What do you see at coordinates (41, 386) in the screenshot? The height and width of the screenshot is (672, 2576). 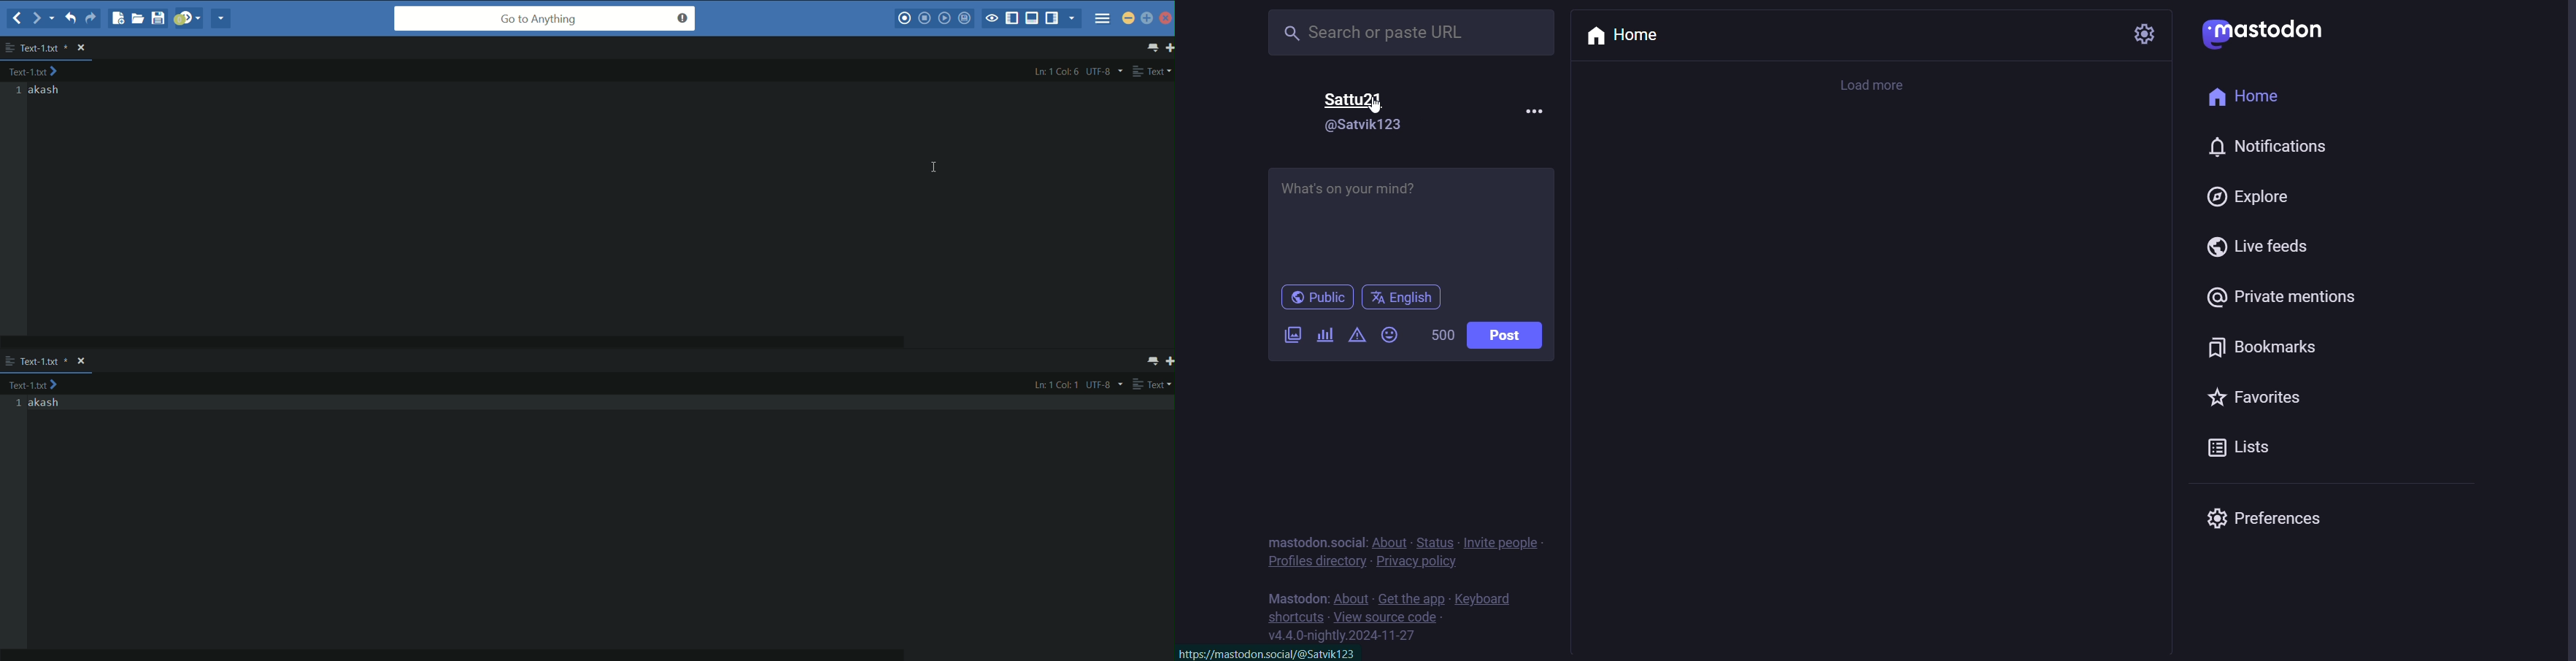 I see `Text-1 File` at bounding box center [41, 386].